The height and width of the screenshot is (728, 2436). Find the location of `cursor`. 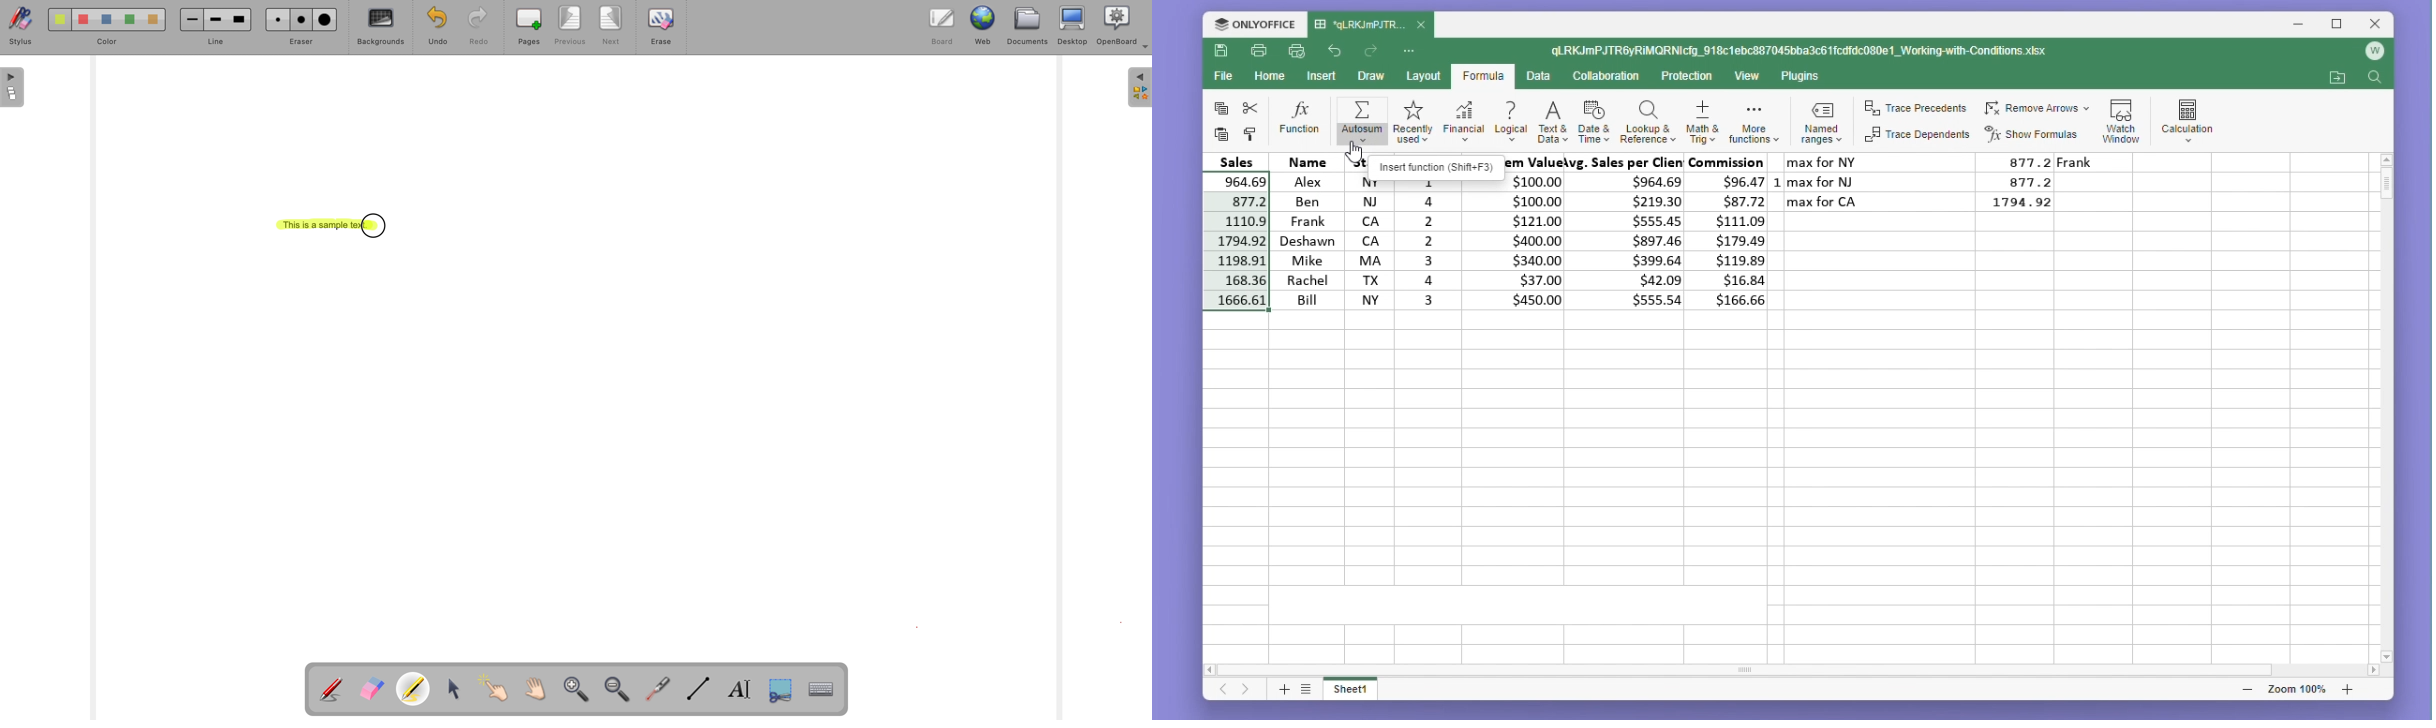

cursor is located at coordinates (1354, 152).